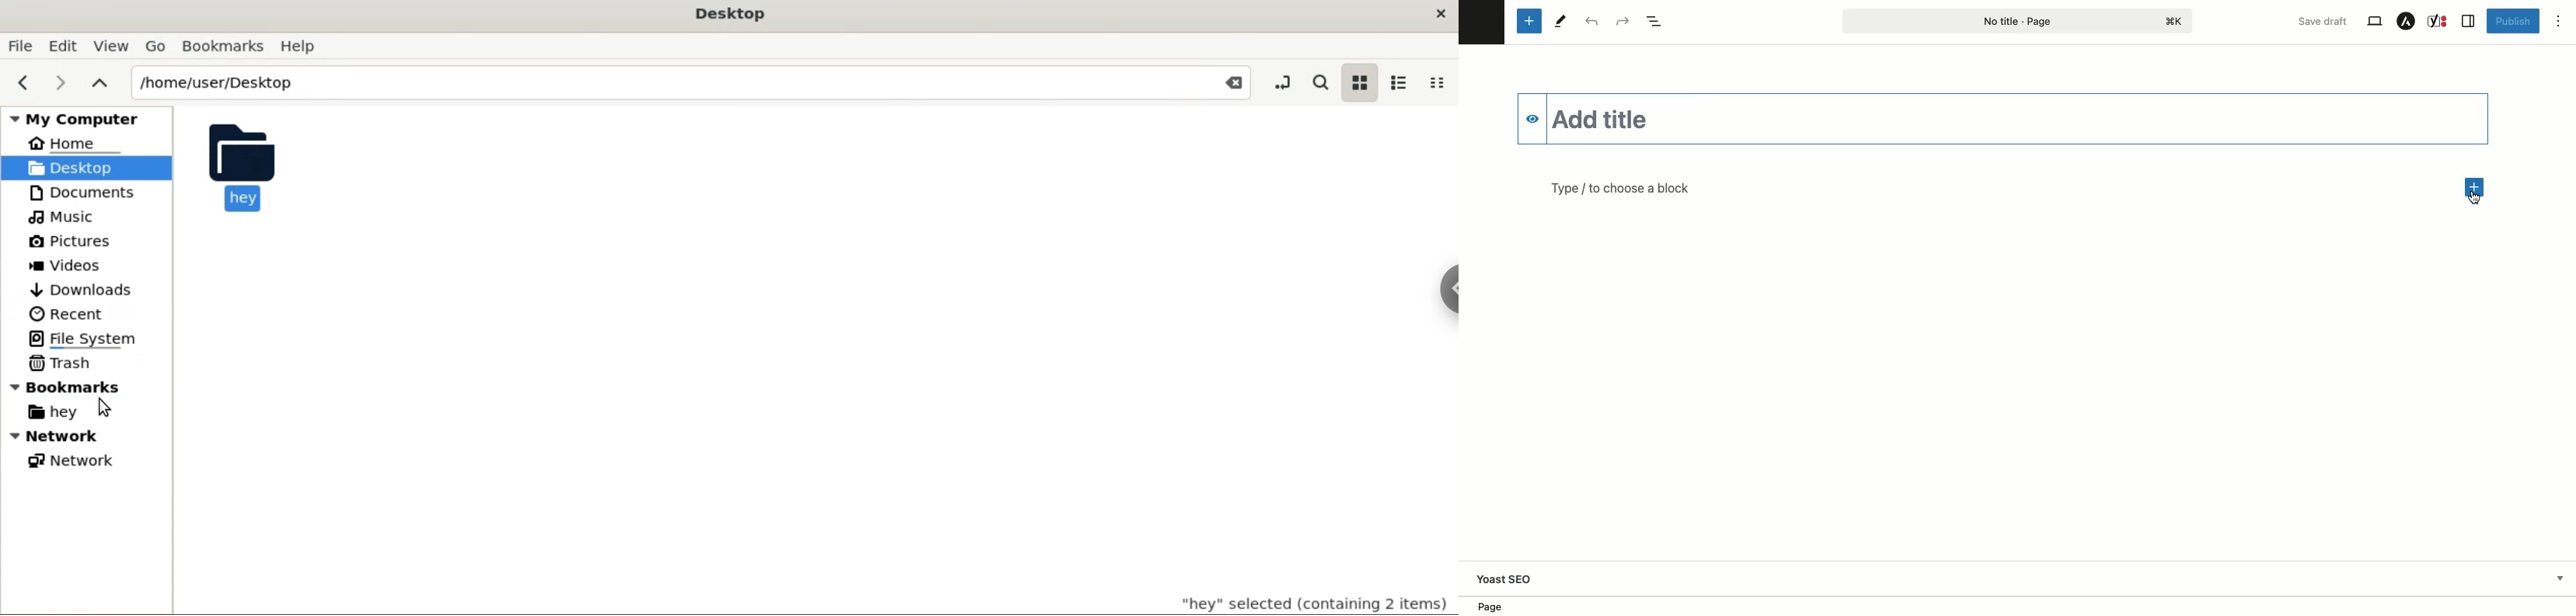 This screenshot has height=616, width=2576. I want to click on Edit, so click(65, 44).